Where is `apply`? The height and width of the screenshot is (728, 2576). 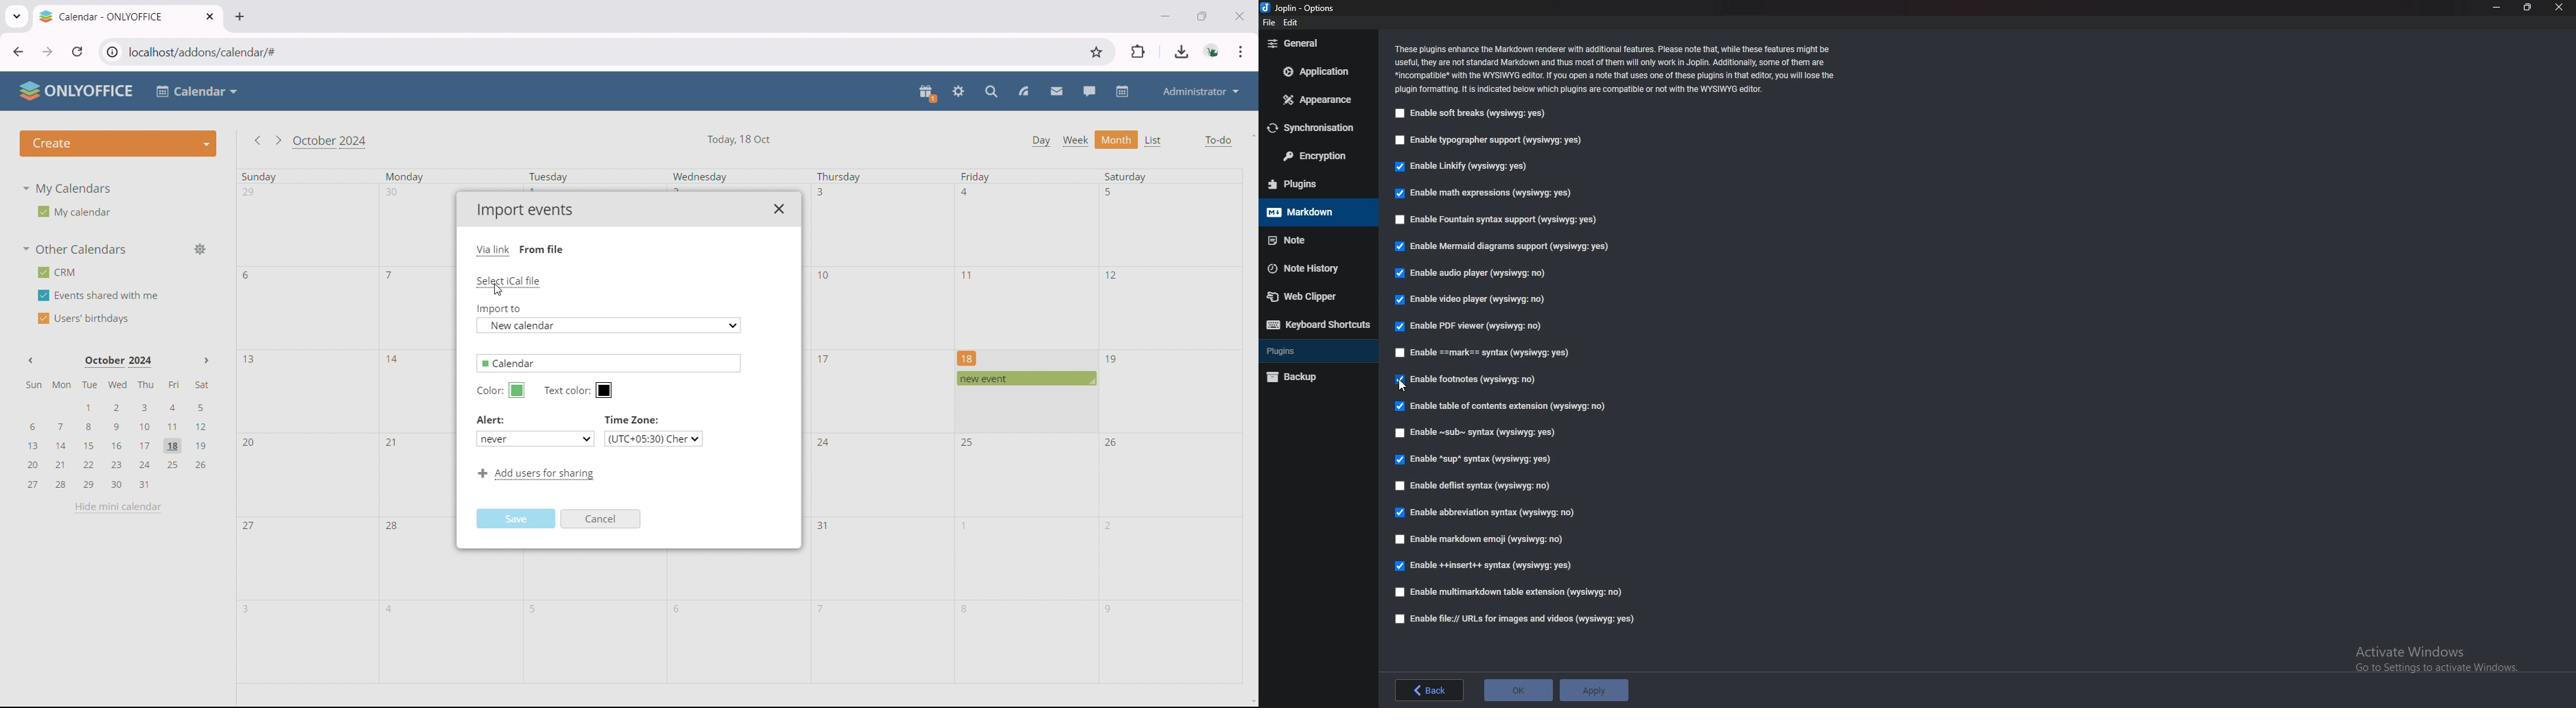 apply is located at coordinates (1599, 690).